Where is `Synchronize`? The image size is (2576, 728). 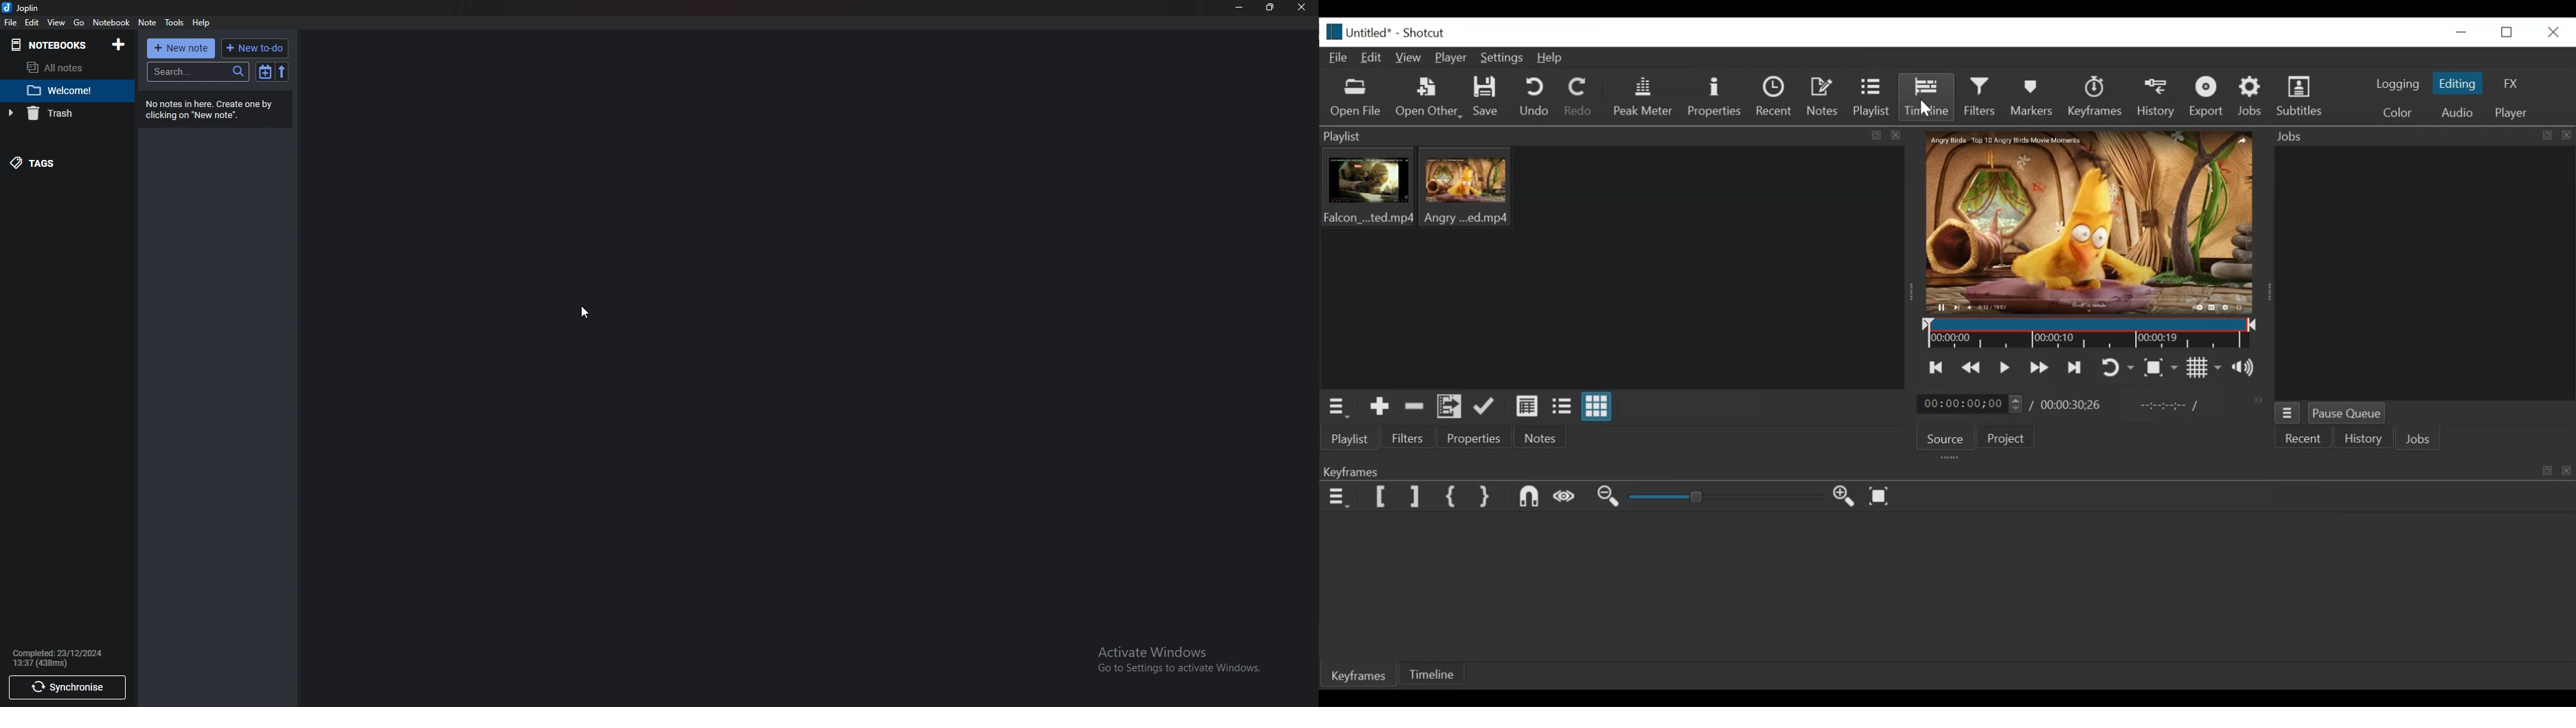 Synchronize is located at coordinates (70, 688).